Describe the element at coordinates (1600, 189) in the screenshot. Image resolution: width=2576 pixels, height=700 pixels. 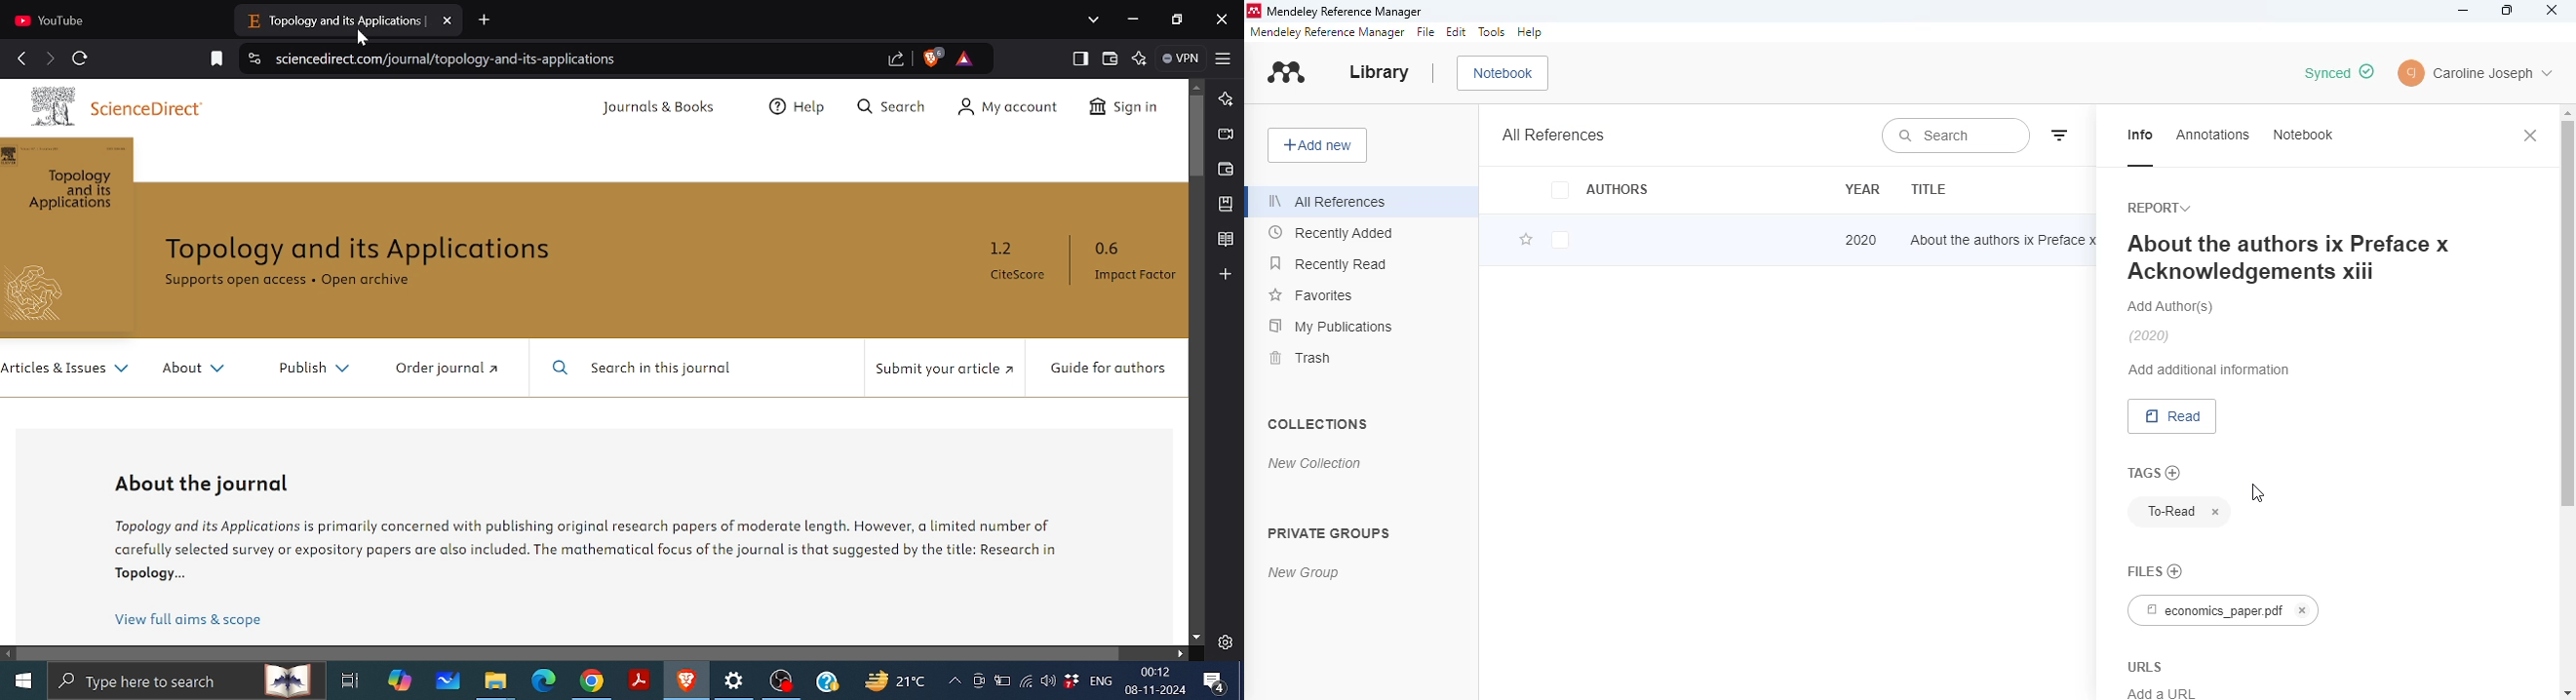
I see `authors` at that location.